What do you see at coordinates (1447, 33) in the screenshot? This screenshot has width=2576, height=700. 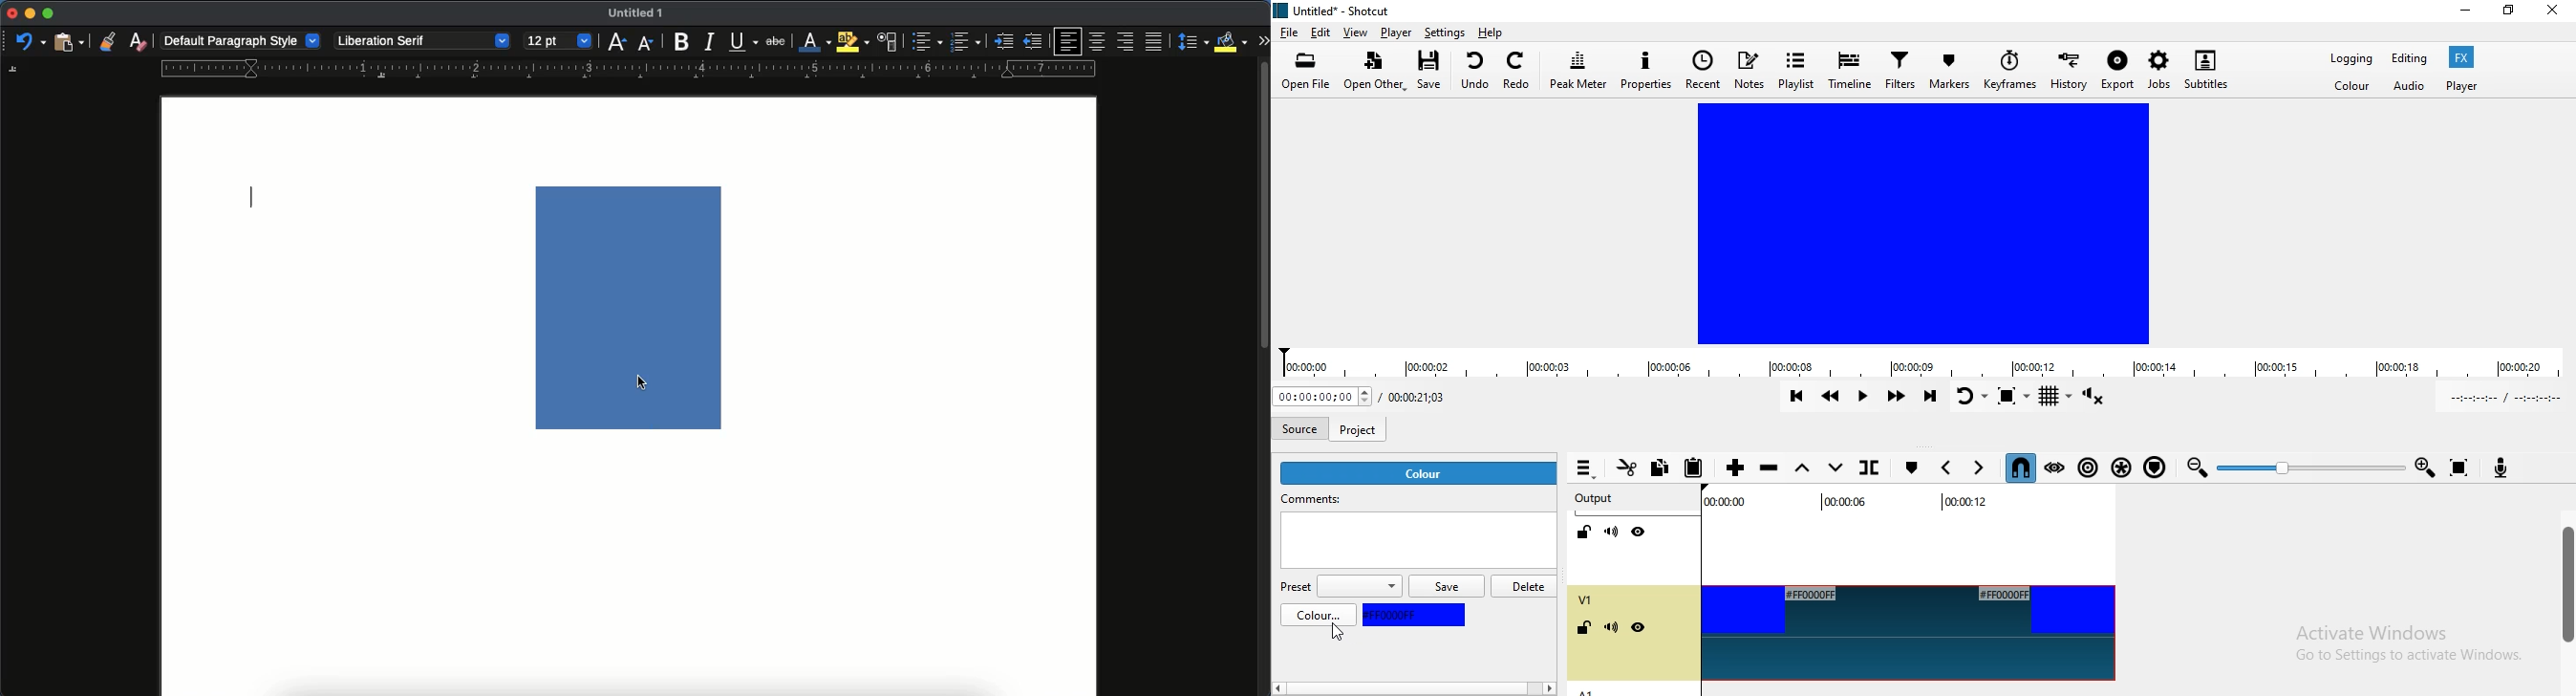 I see `Settings` at bounding box center [1447, 33].